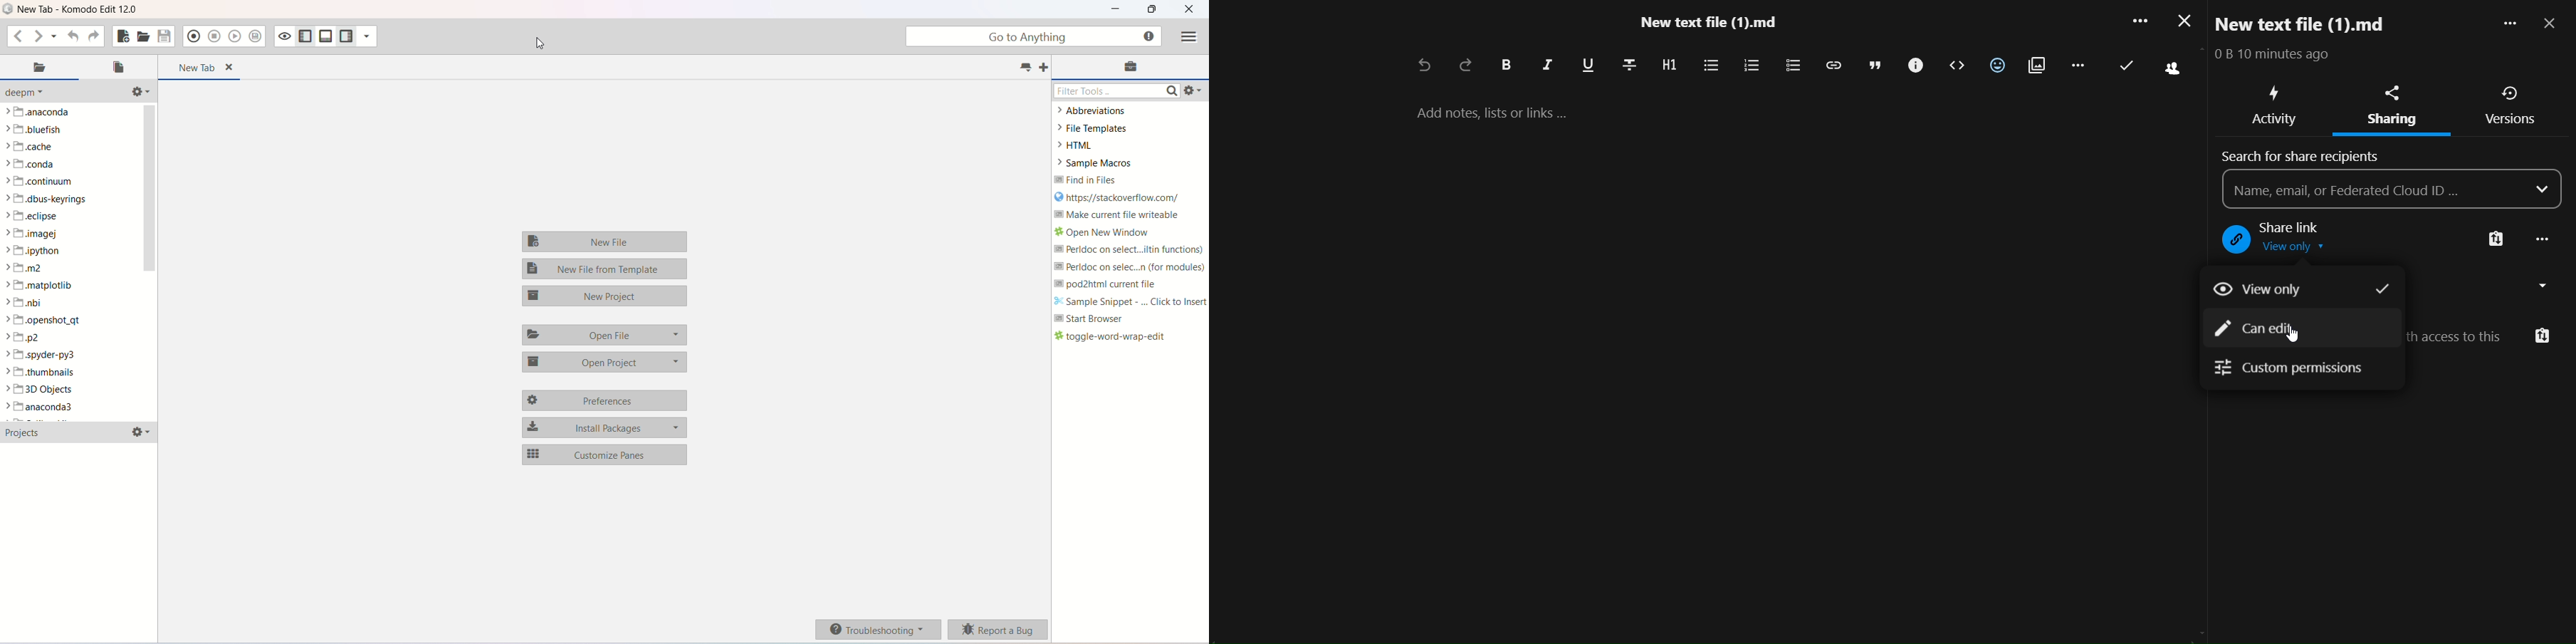  Describe the element at coordinates (46, 408) in the screenshot. I see `anaconda` at that location.